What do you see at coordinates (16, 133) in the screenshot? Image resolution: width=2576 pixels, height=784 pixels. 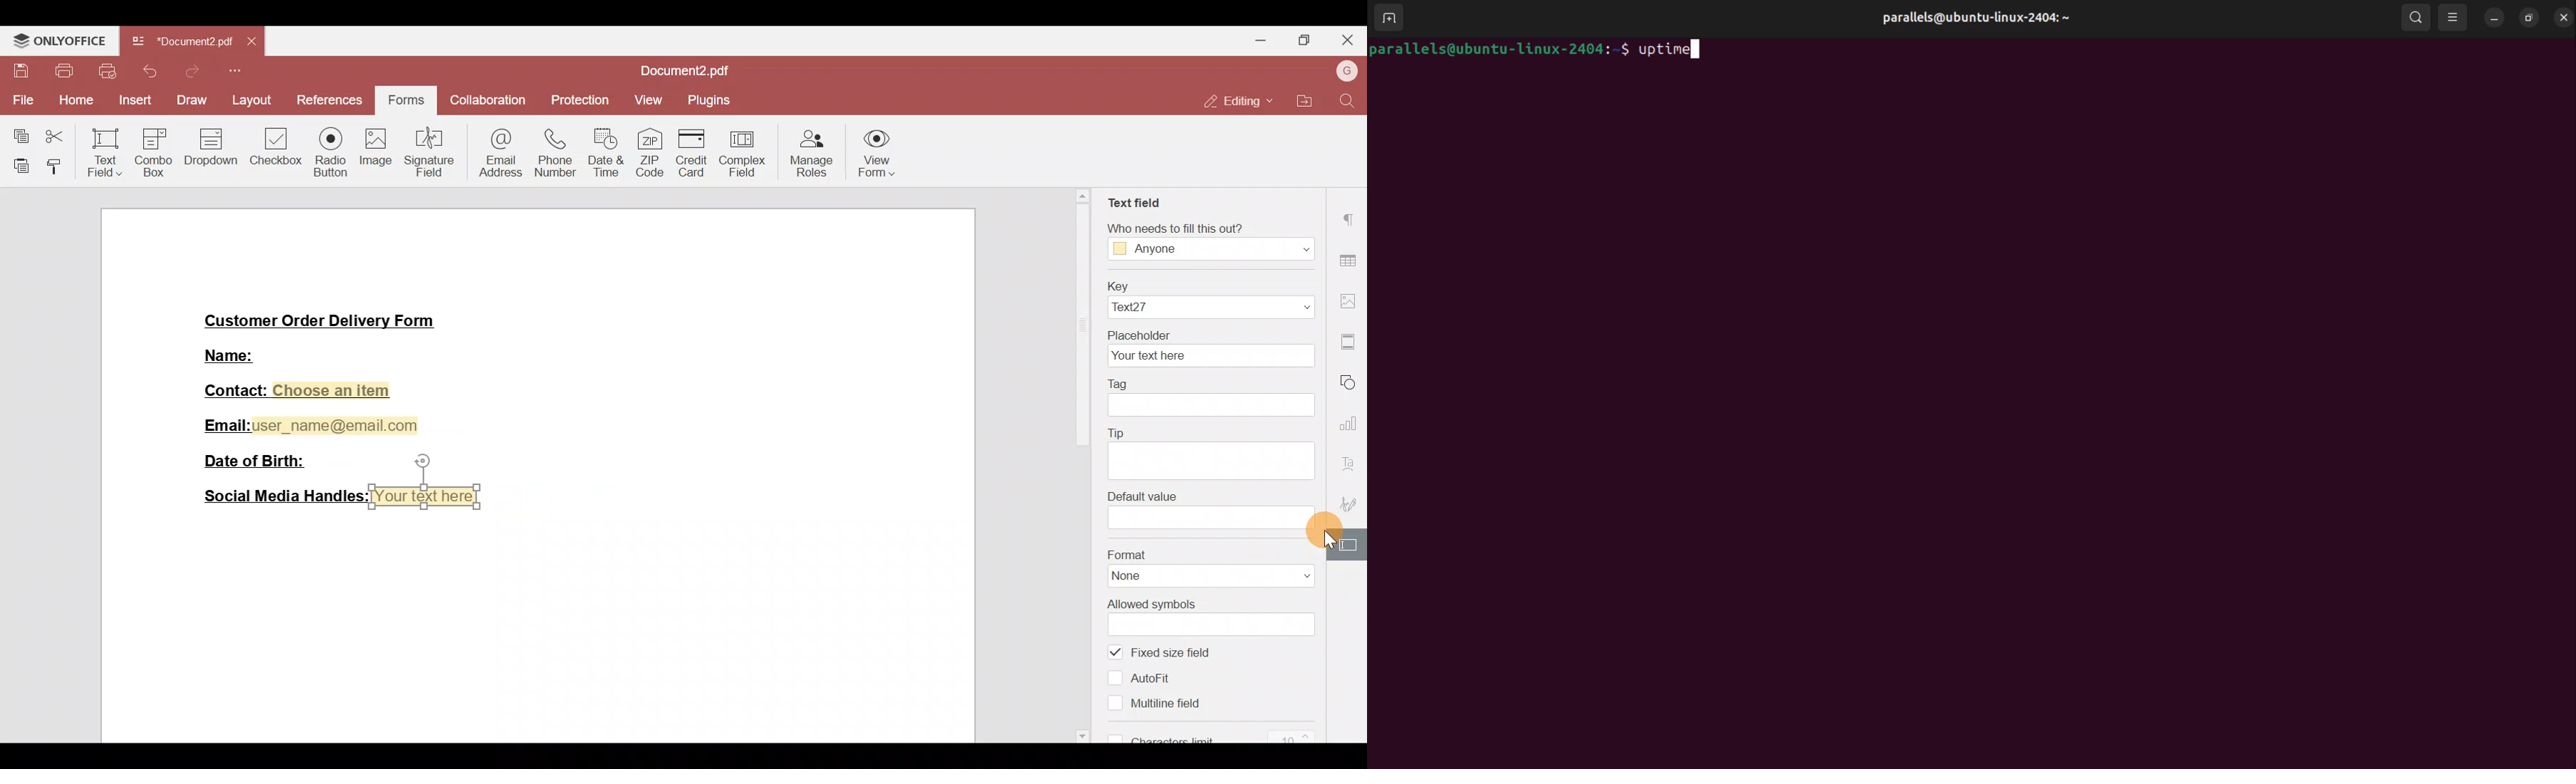 I see `Copy` at bounding box center [16, 133].